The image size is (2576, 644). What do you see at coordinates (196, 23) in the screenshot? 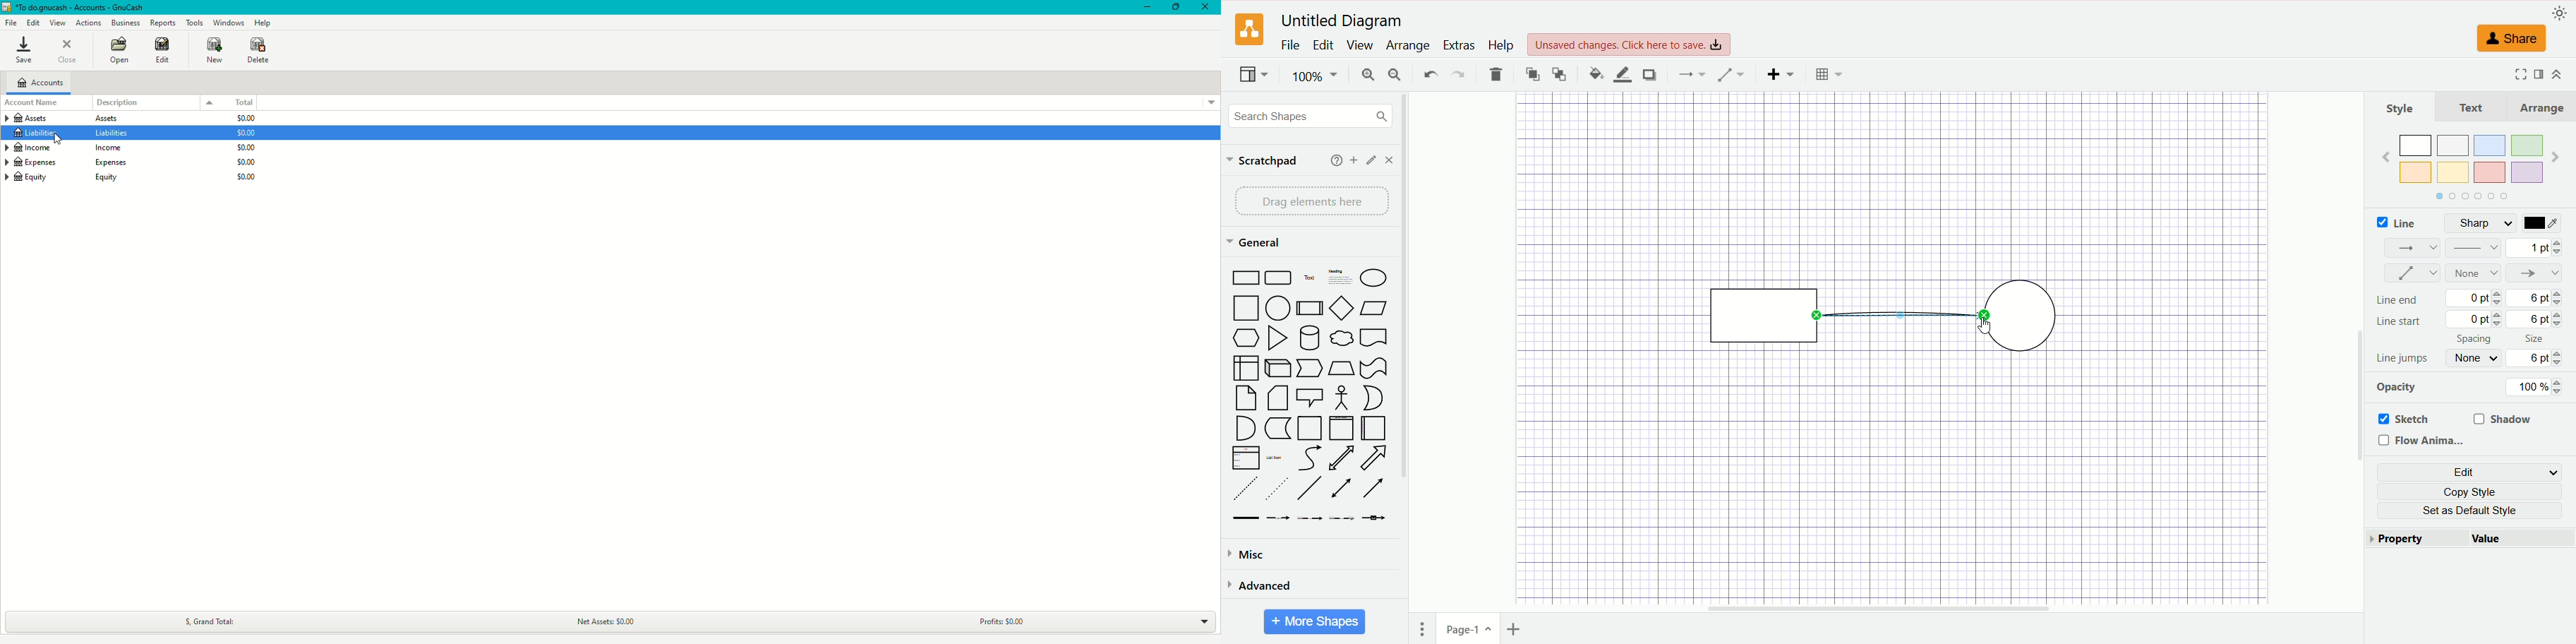
I see `Tools` at bounding box center [196, 23].